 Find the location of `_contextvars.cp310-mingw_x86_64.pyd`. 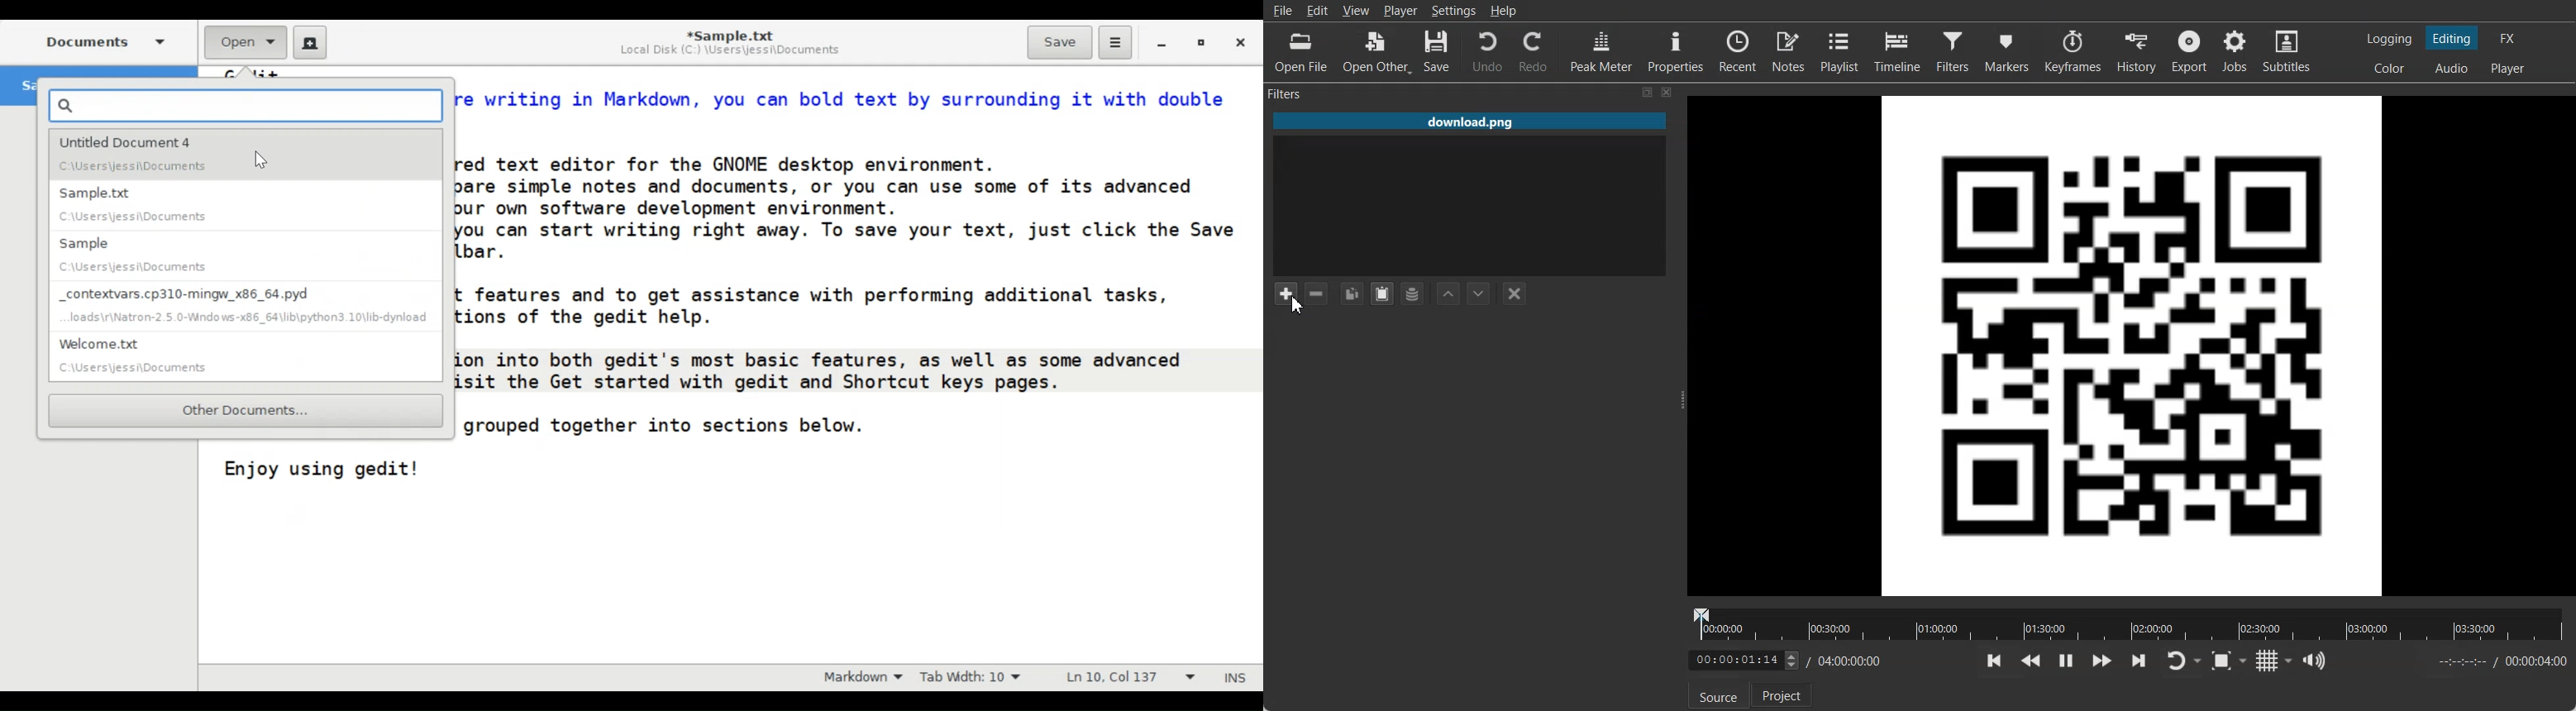

_contextvars.cp310-mingw_x86_64.pyd is located at coordinates (245, 305).